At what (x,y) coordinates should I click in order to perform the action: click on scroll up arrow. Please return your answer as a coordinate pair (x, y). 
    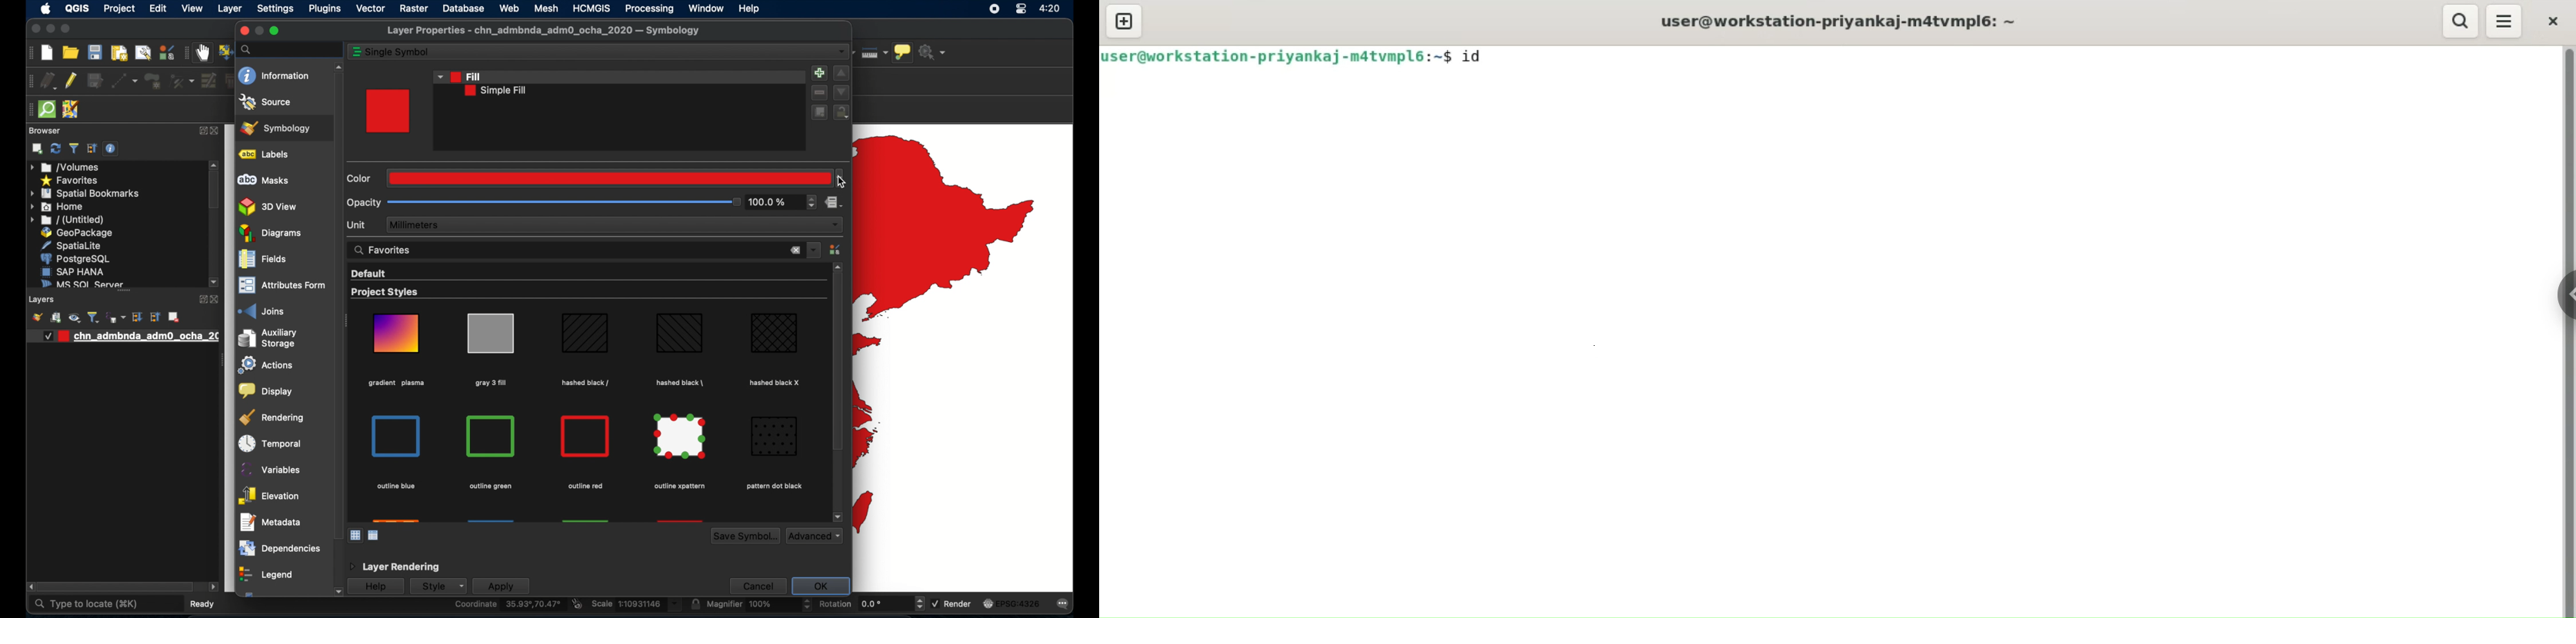
    Looking at the image, I should click on (337, 65).